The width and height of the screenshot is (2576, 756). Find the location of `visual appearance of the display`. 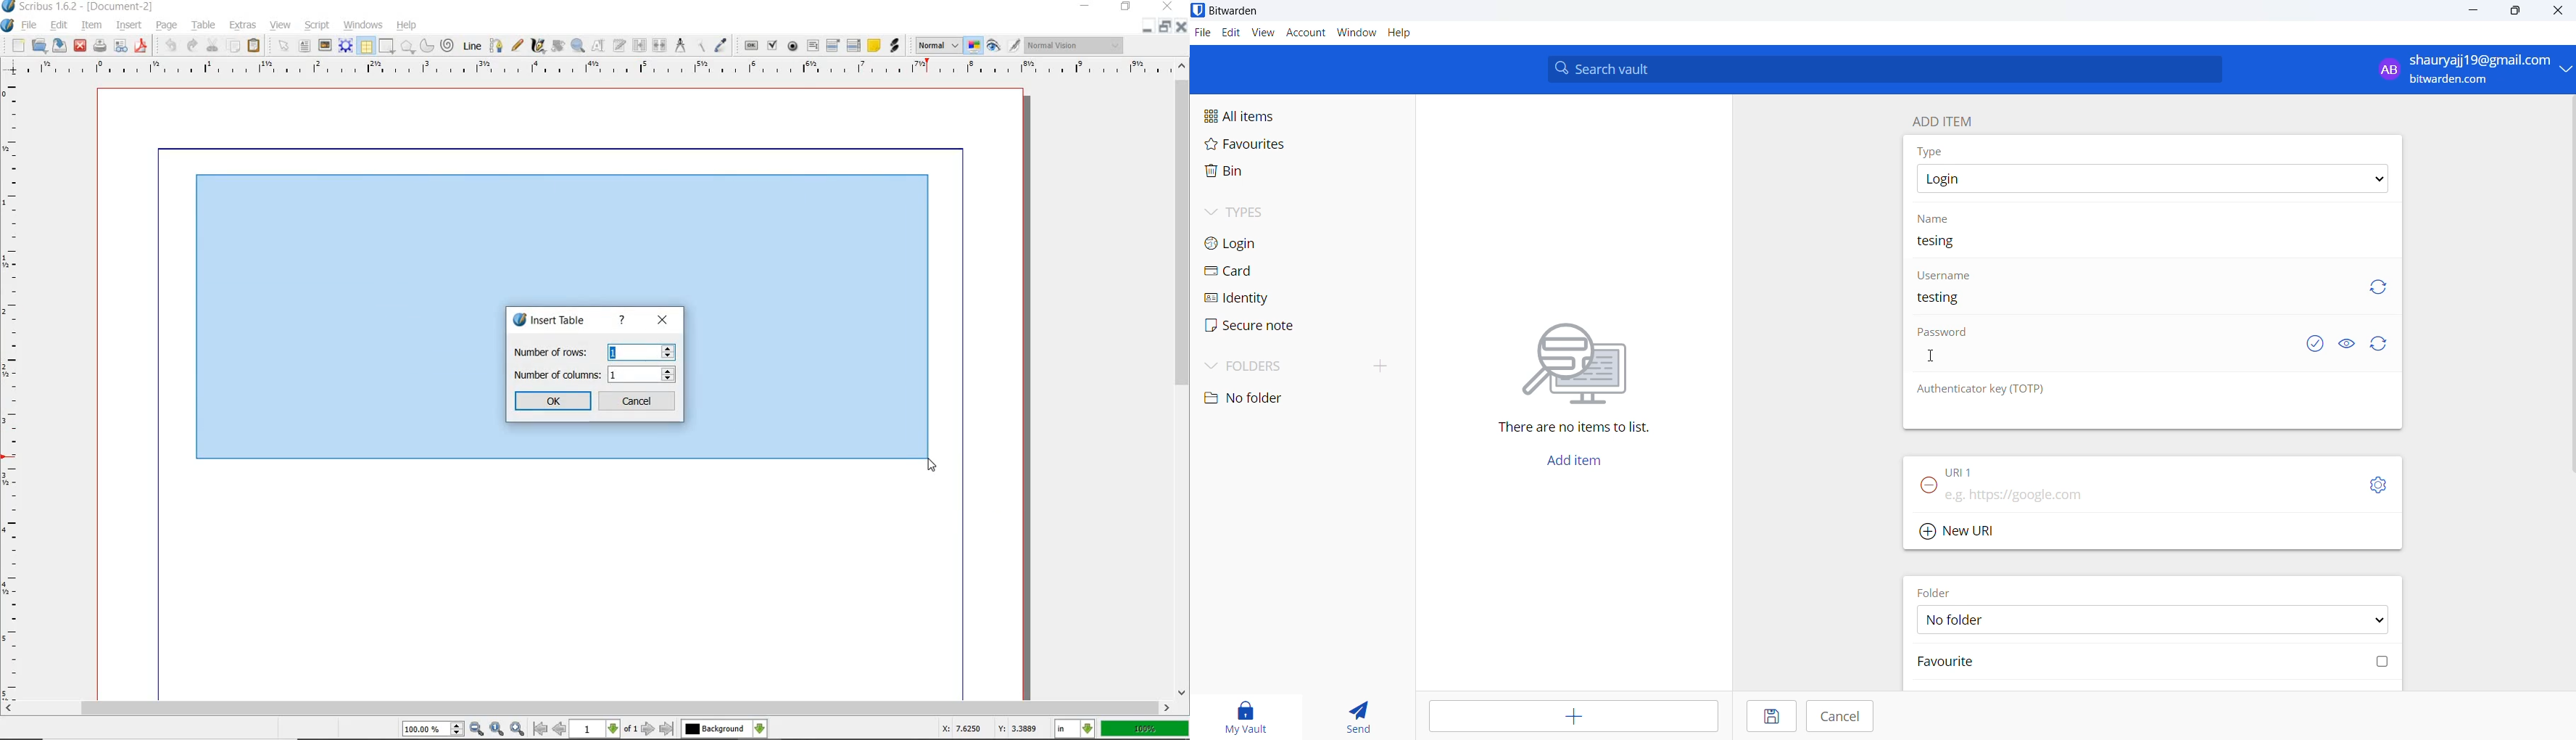

visual appearance of the display is located at coordinates (1077, 45).